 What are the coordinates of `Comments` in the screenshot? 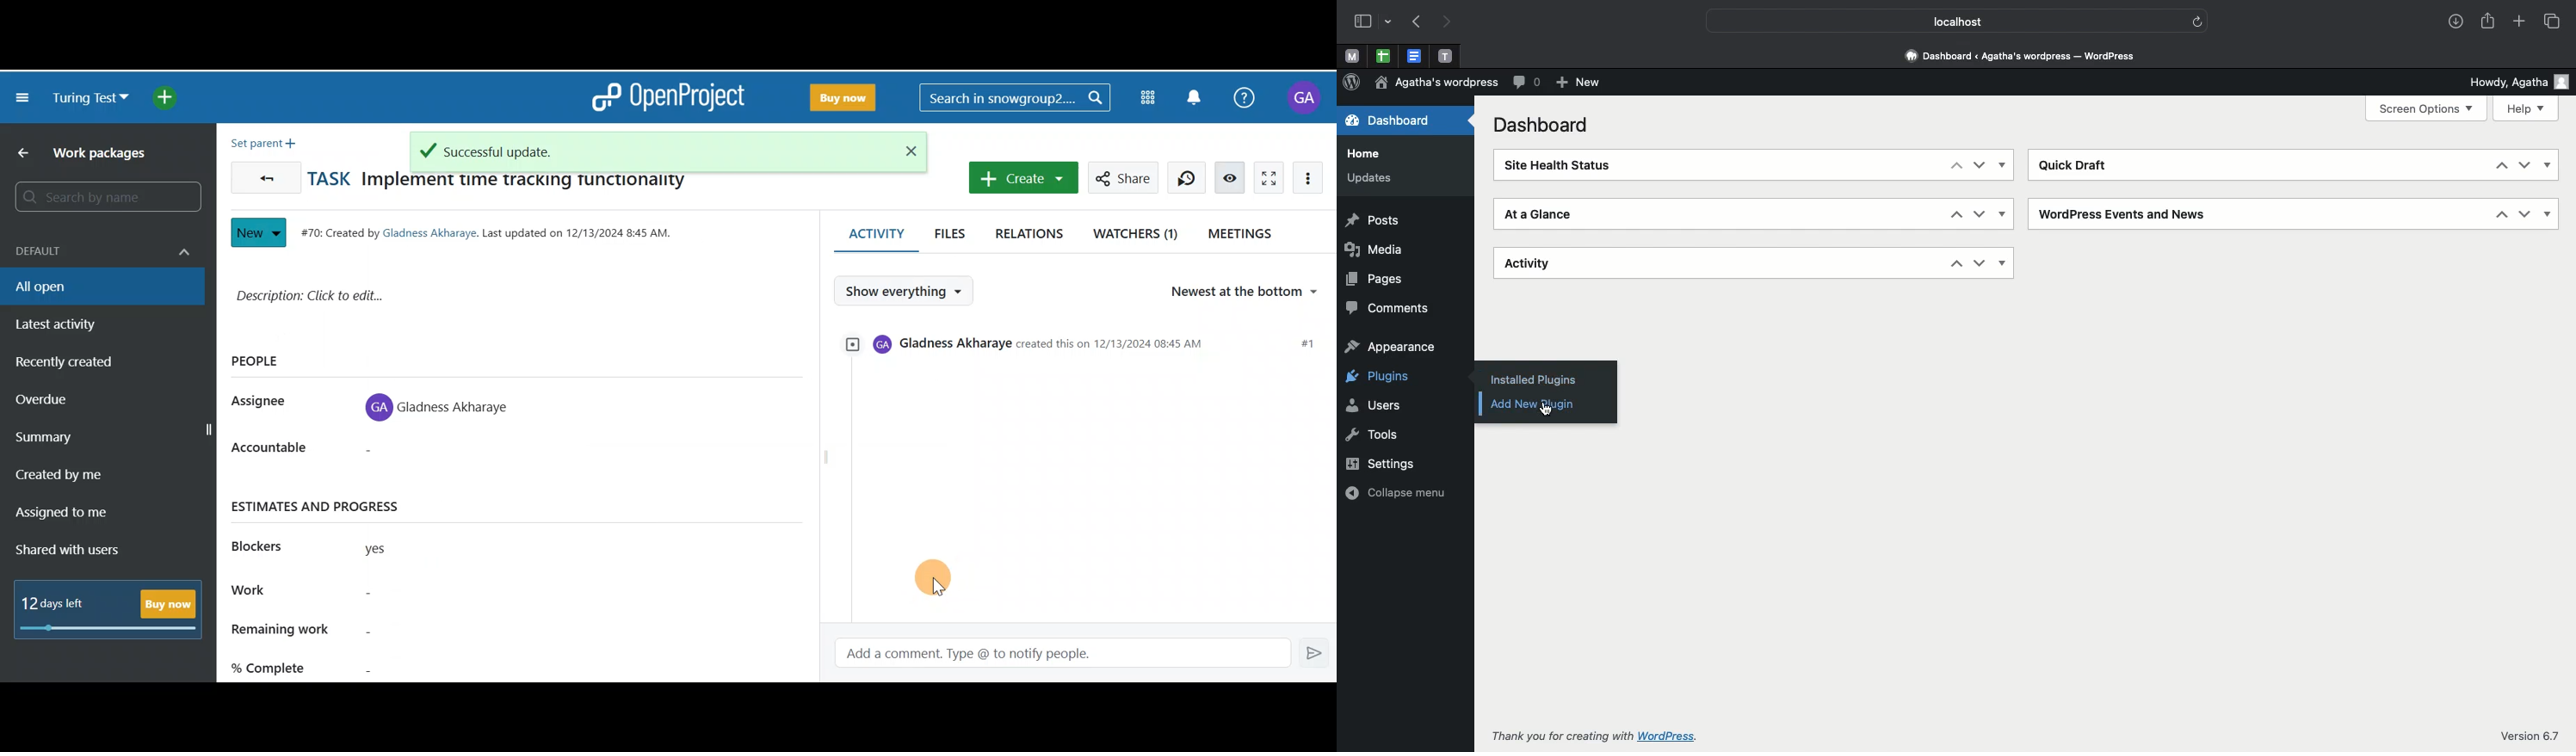 It's located at (1393, 307).